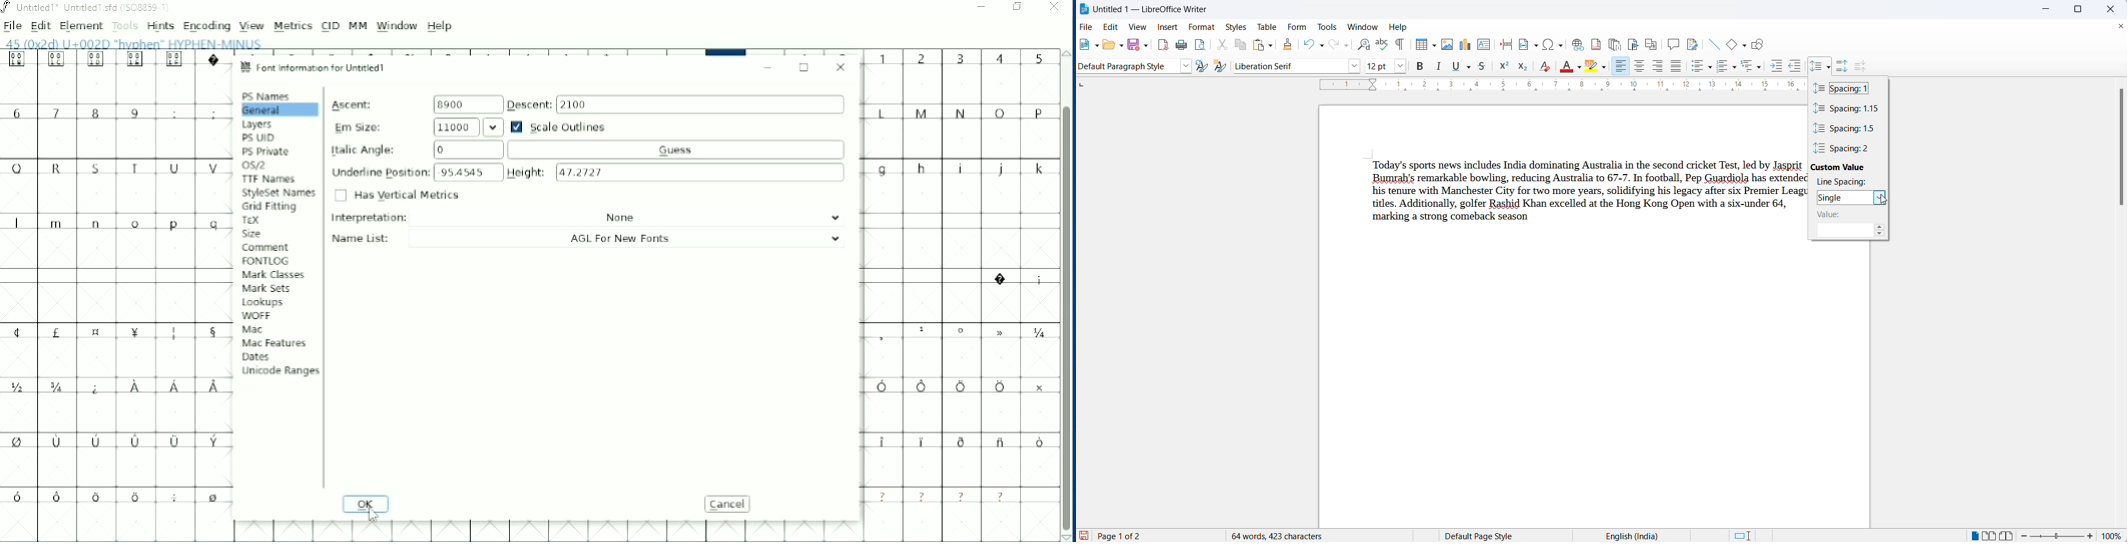 The height and width of the screenshot is (560, 2128). I want to click on clone formatting, so click(1290, 45).